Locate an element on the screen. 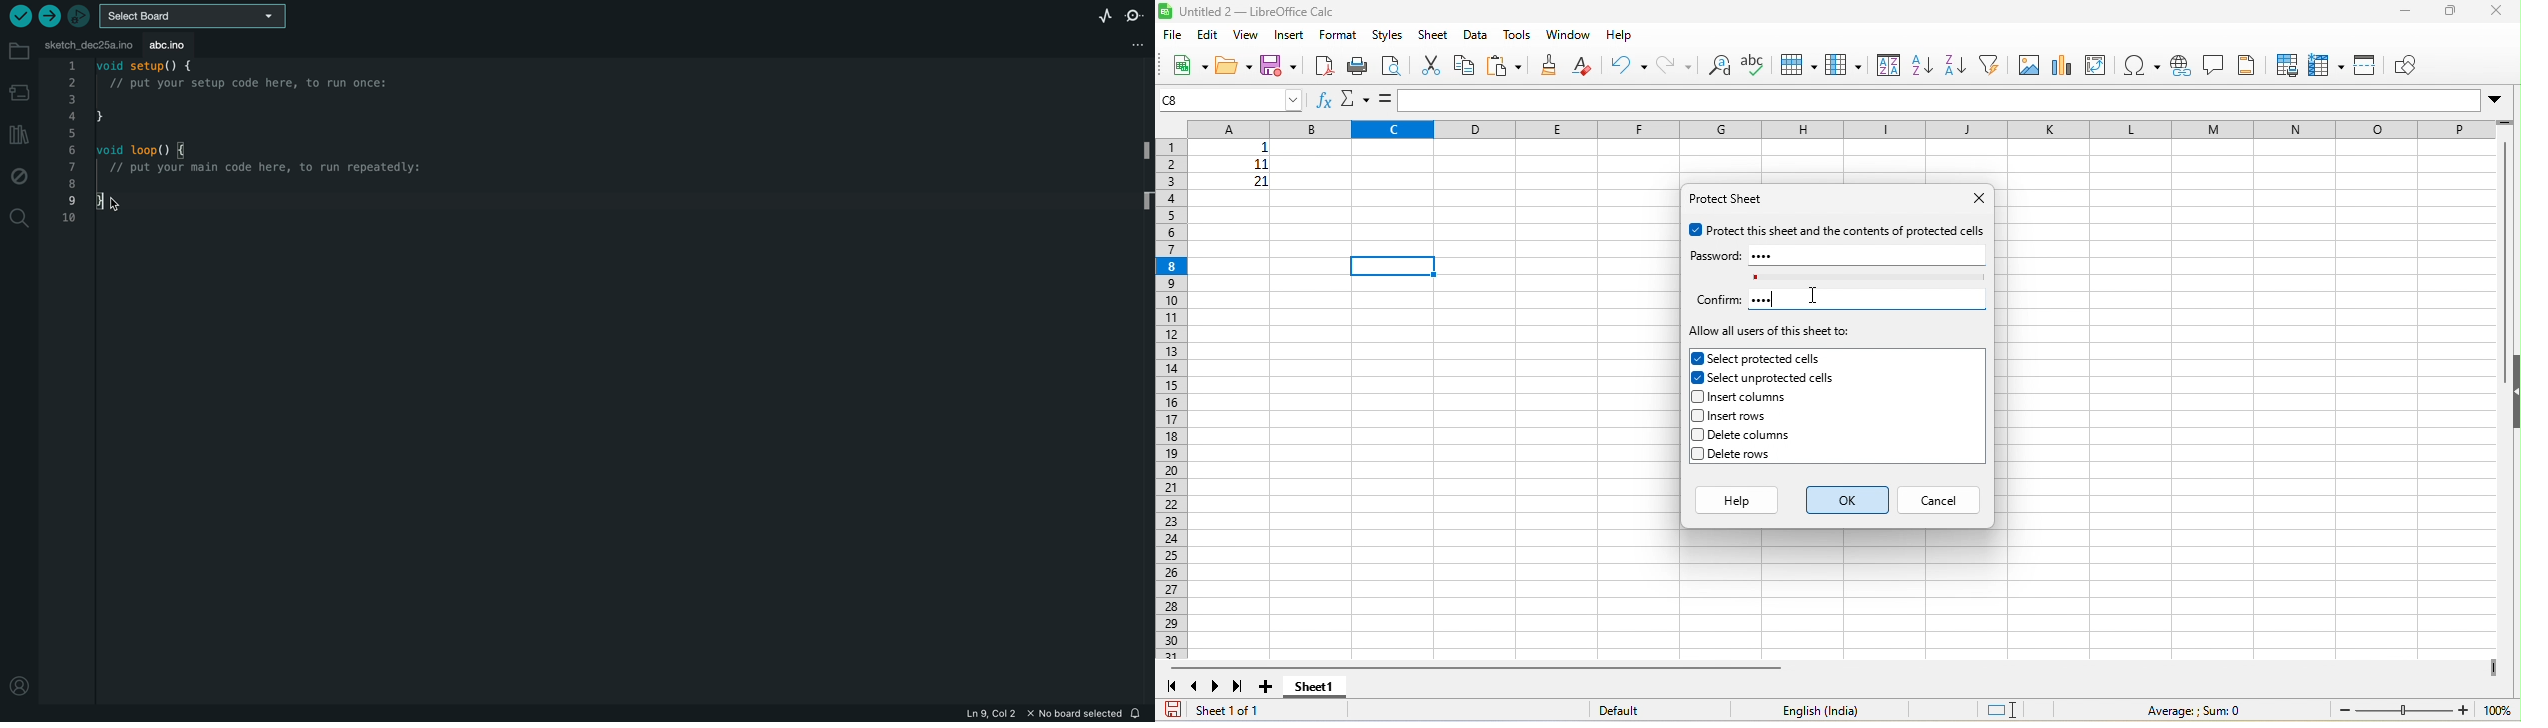 Image resolution: width=2548 pixels, height=728 pixels. clone is located at coordinates (1552, 65).